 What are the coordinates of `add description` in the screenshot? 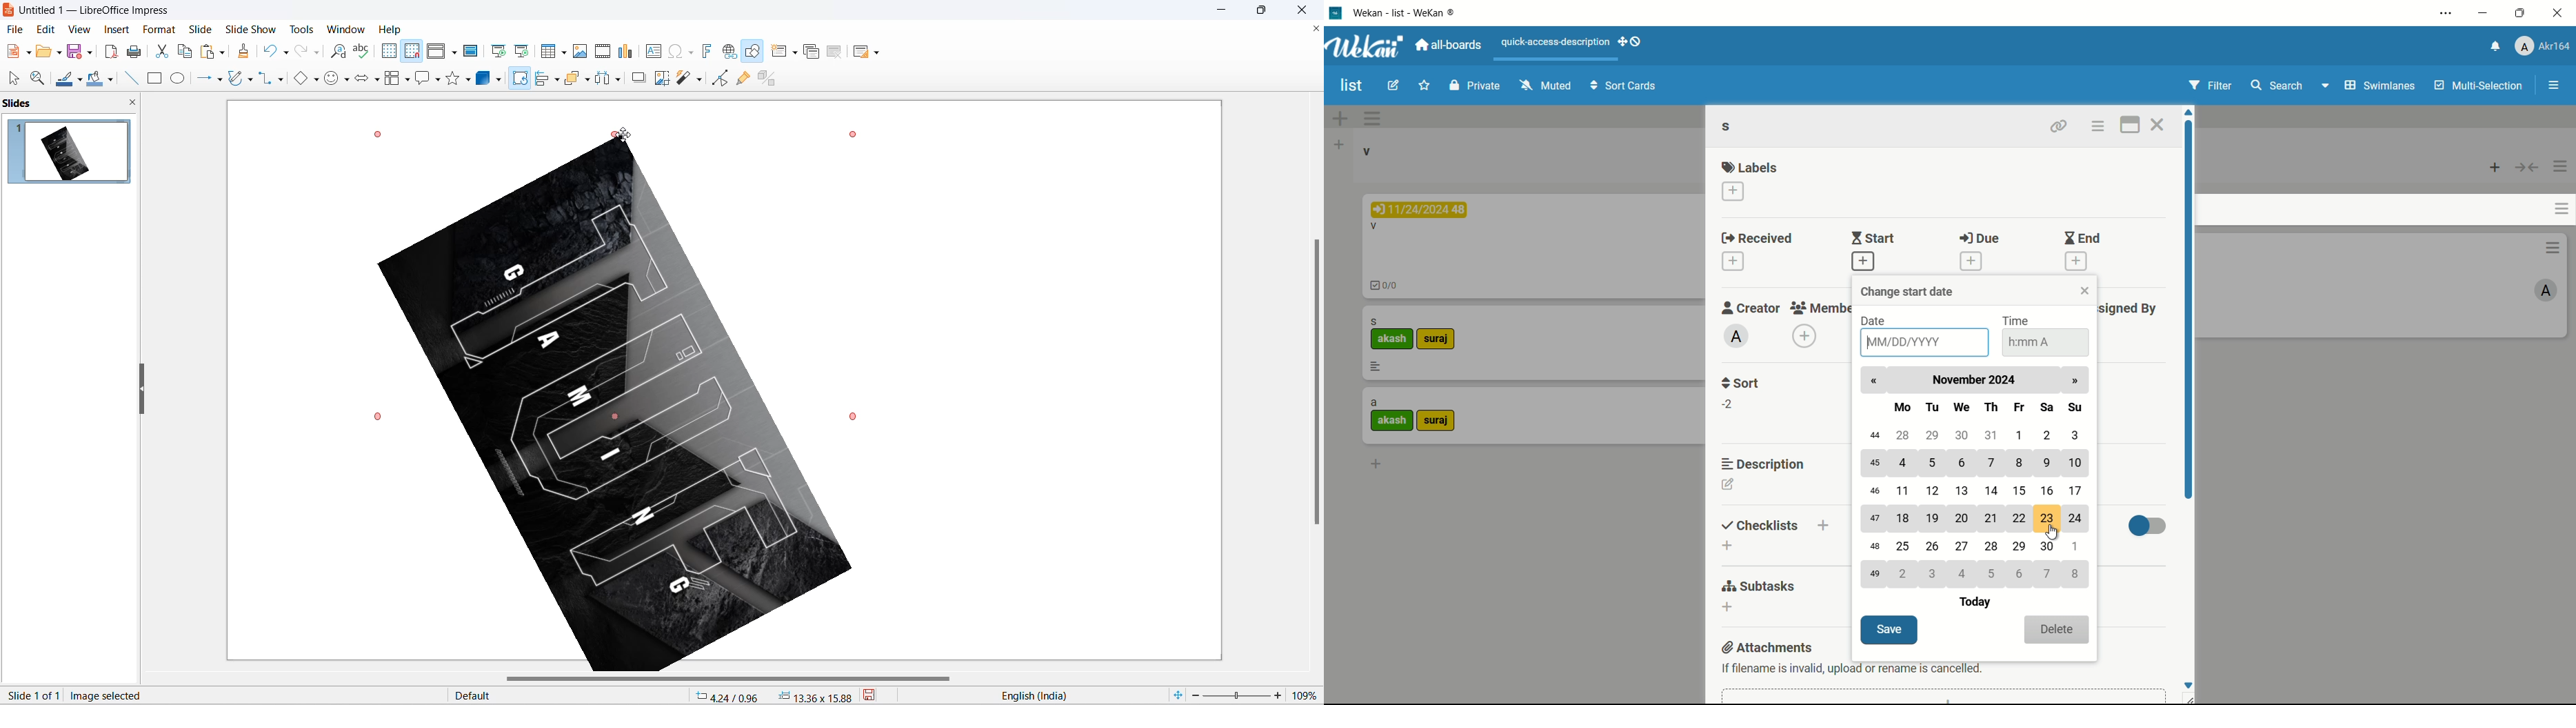 It's located at (1728, 484).